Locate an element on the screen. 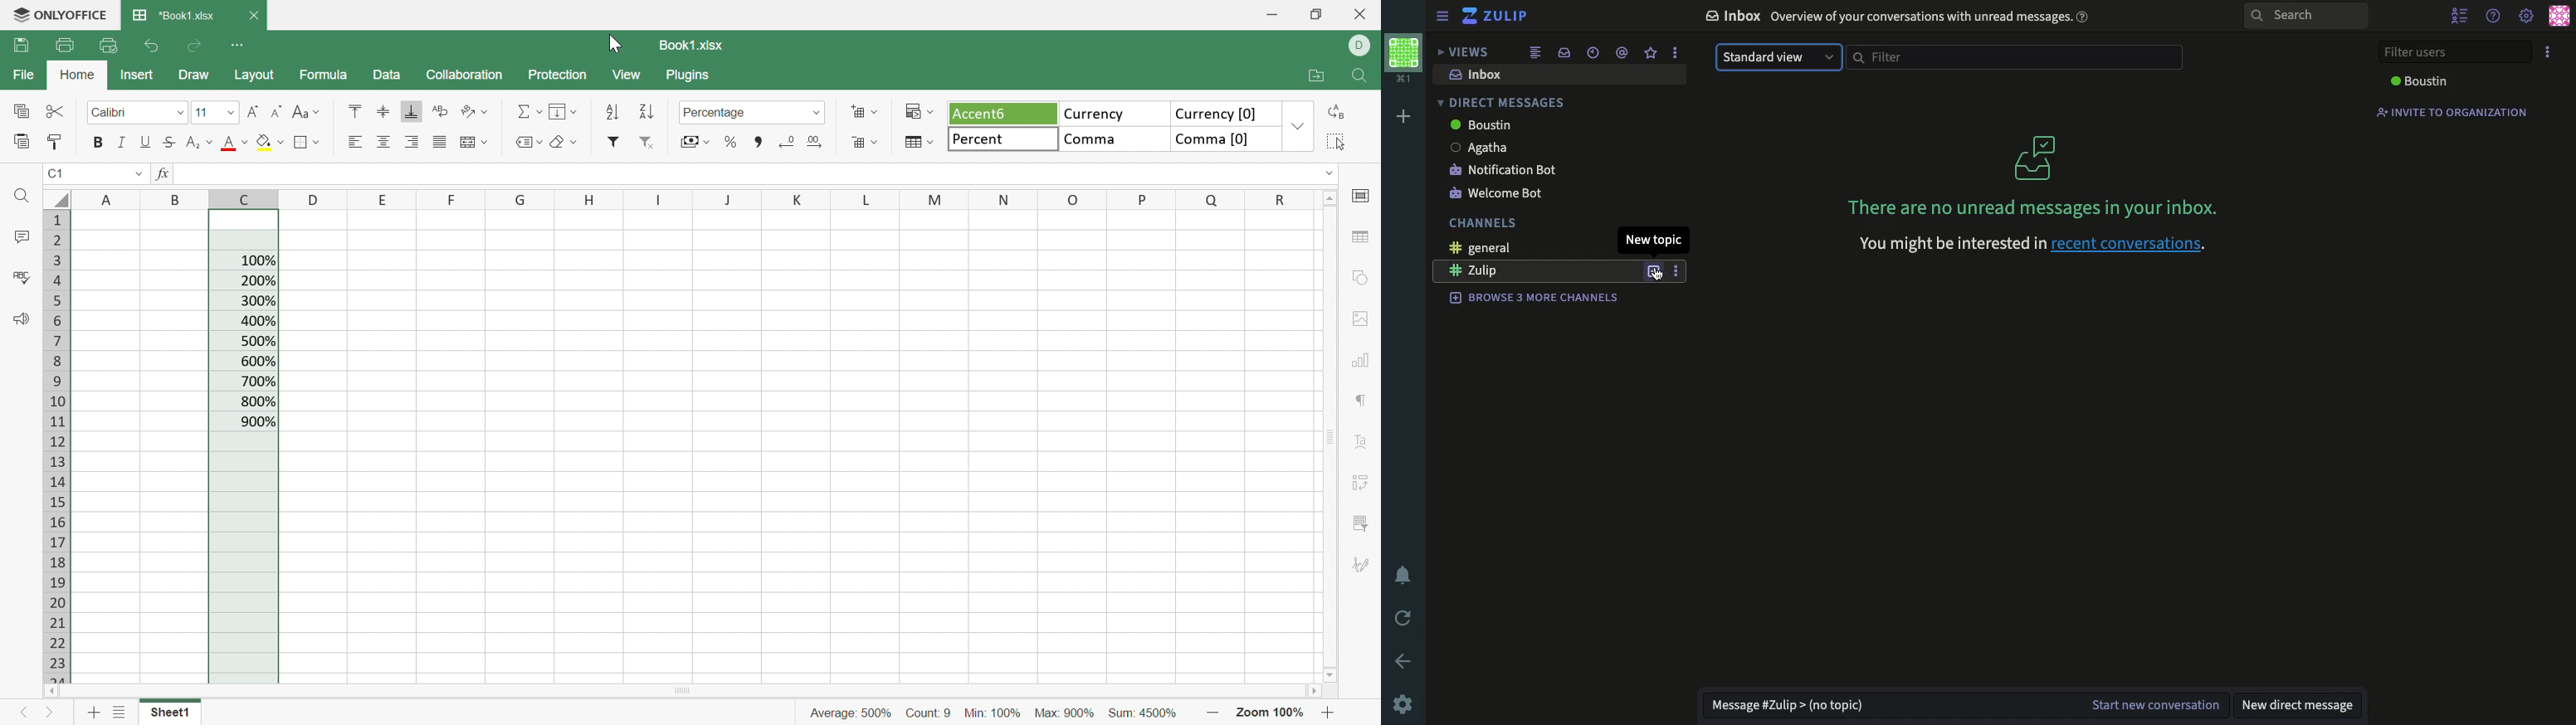 This screenshot has width=2576, height=728. Percent is located at coordinates (1005, 141).